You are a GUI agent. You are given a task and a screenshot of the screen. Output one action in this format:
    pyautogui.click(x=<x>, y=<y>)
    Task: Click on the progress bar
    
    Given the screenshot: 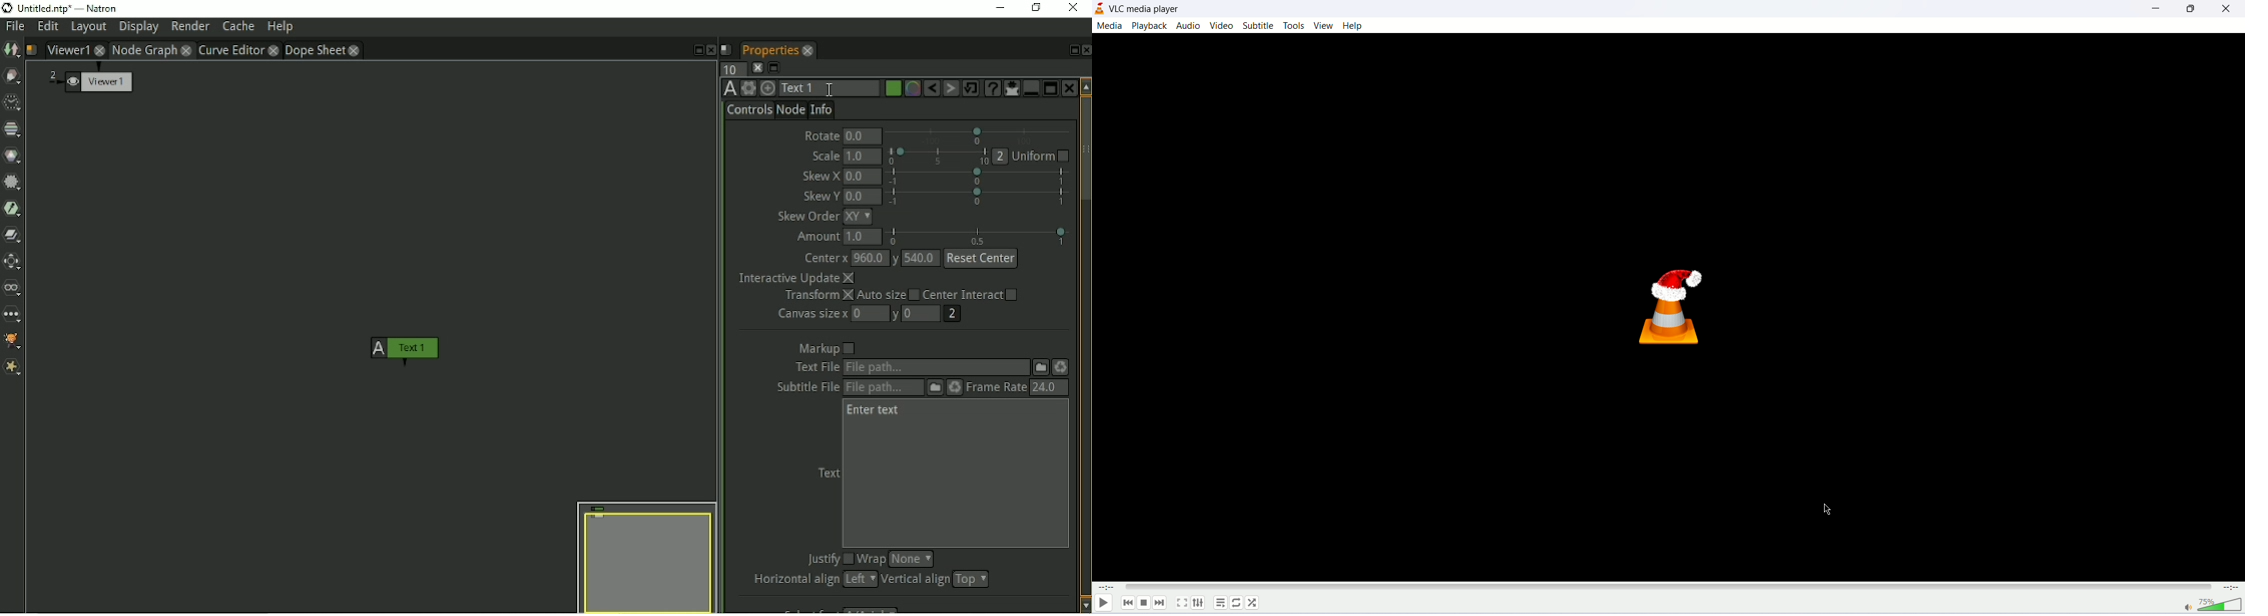 What is the action you would take?
    pyautogui.click(x=1671, y=588)
    